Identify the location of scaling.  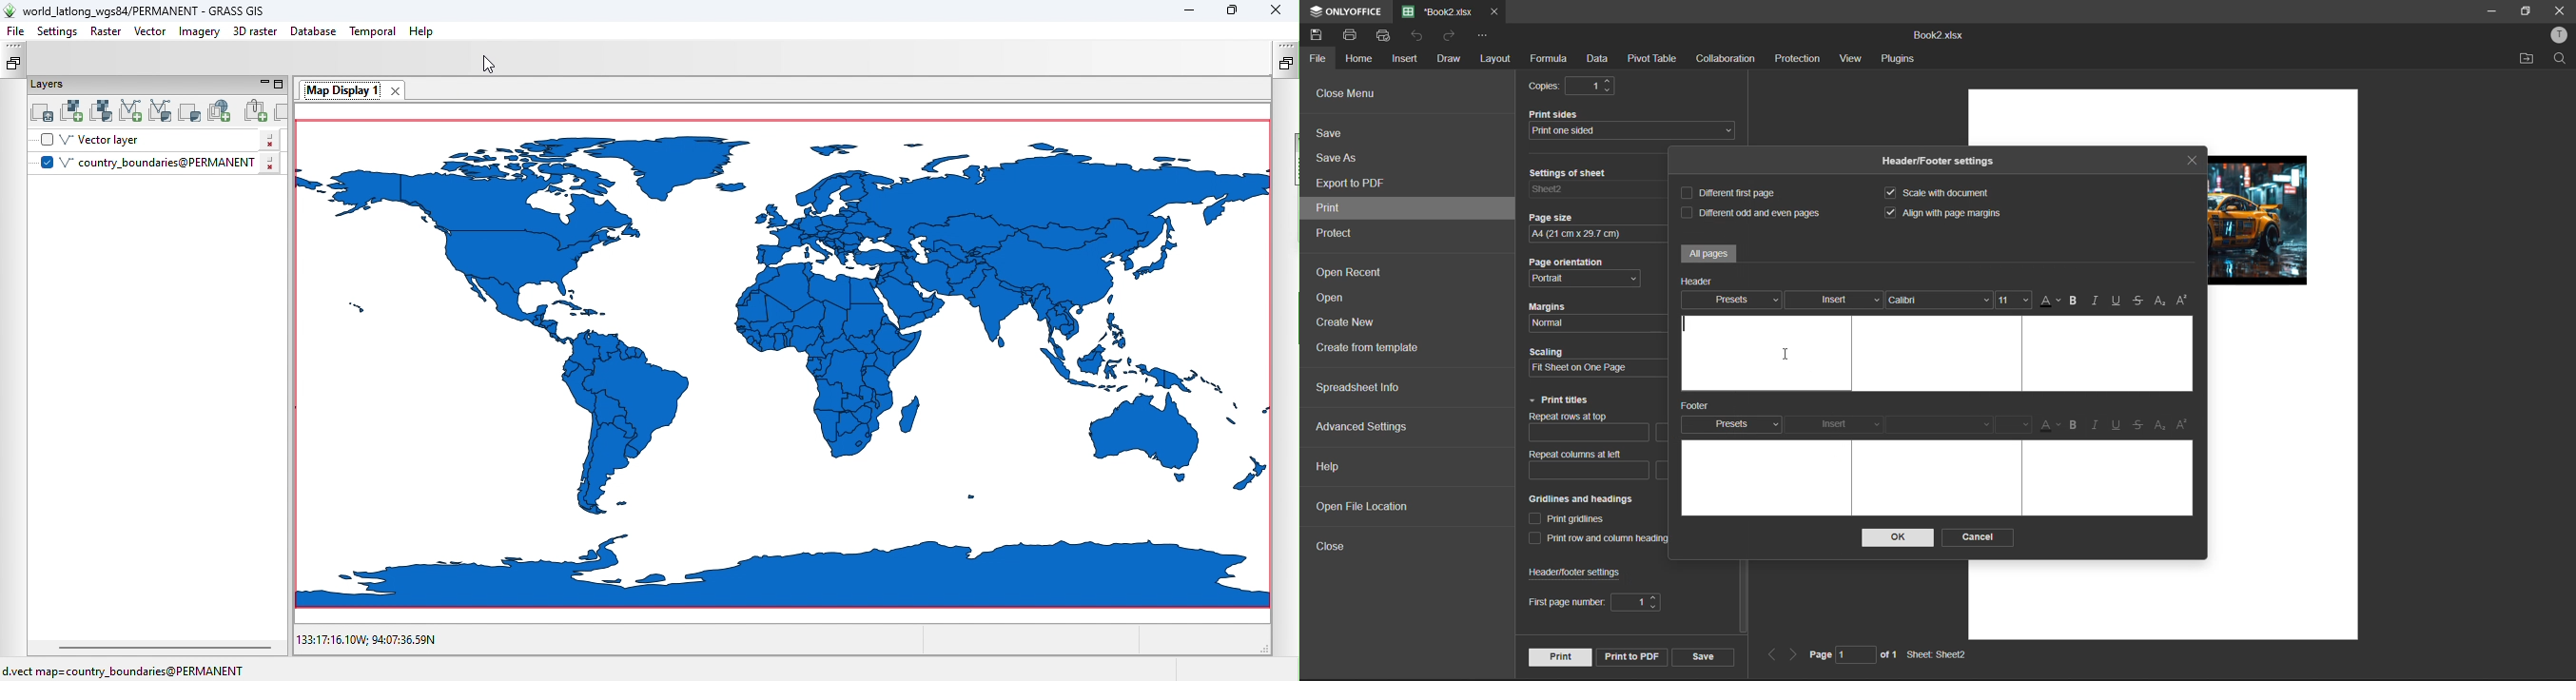
(1588, 363).